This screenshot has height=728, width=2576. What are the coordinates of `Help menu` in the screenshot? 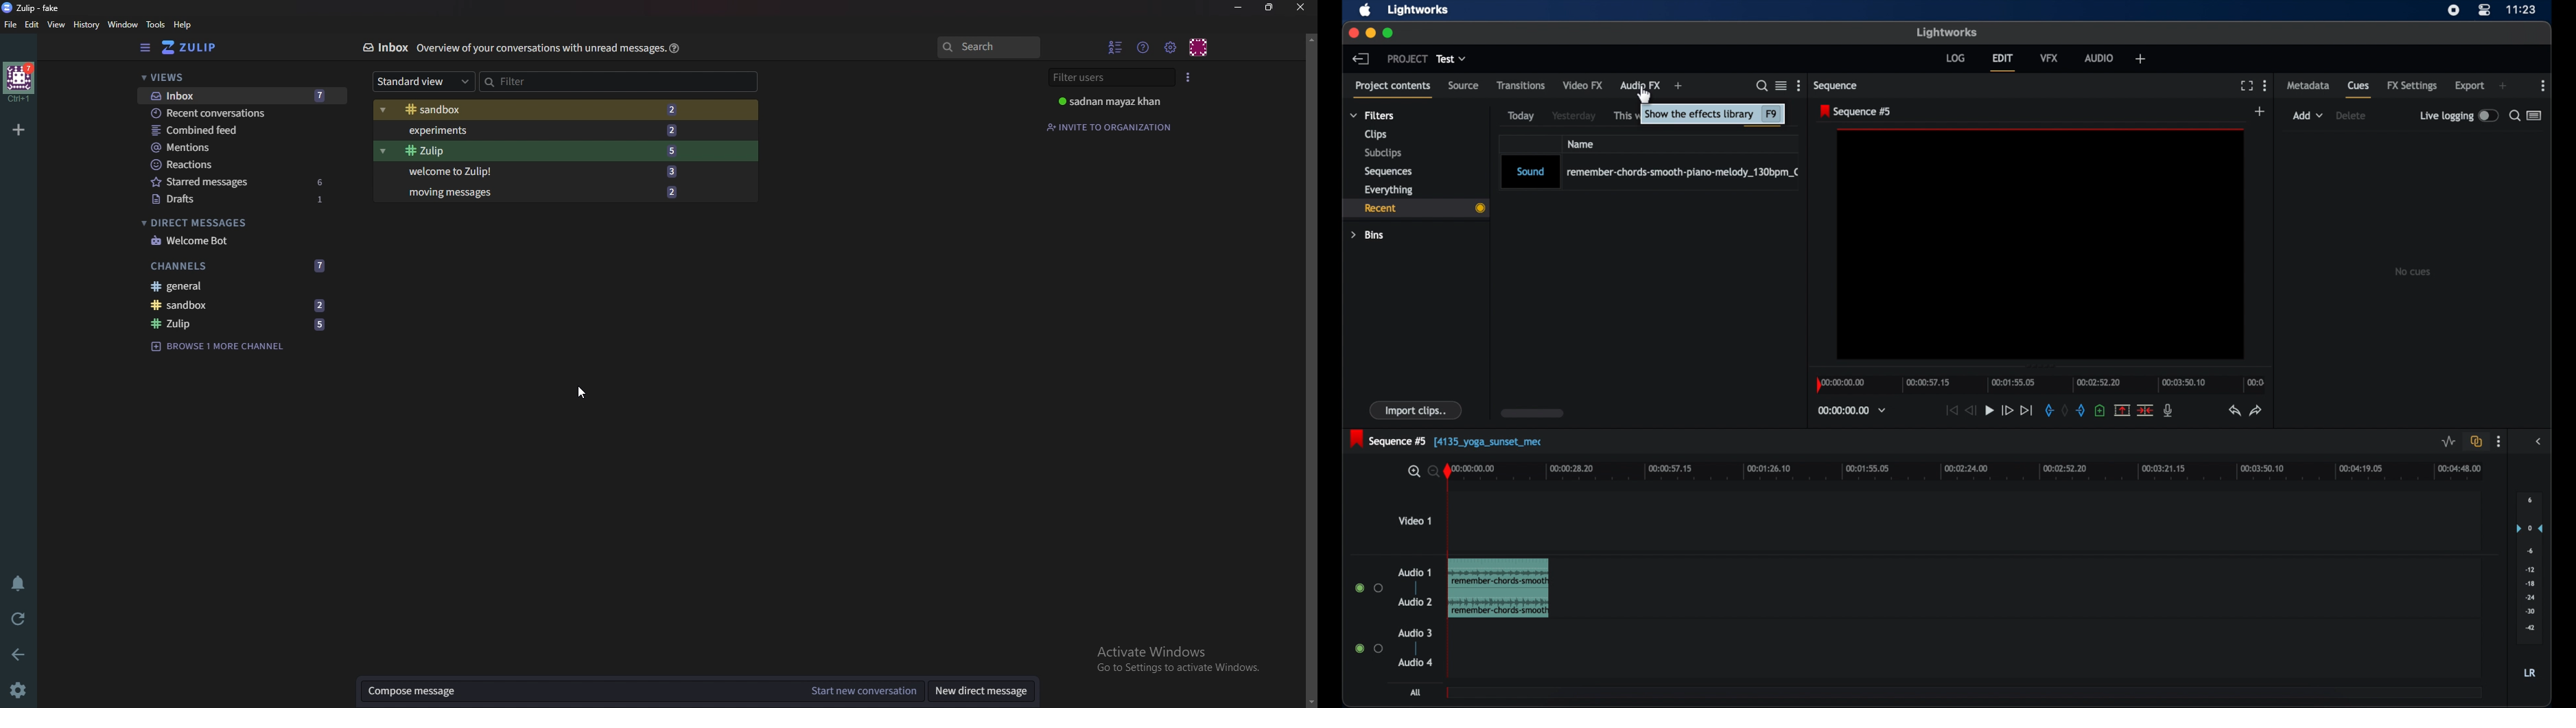 It's located at (1145, 47).